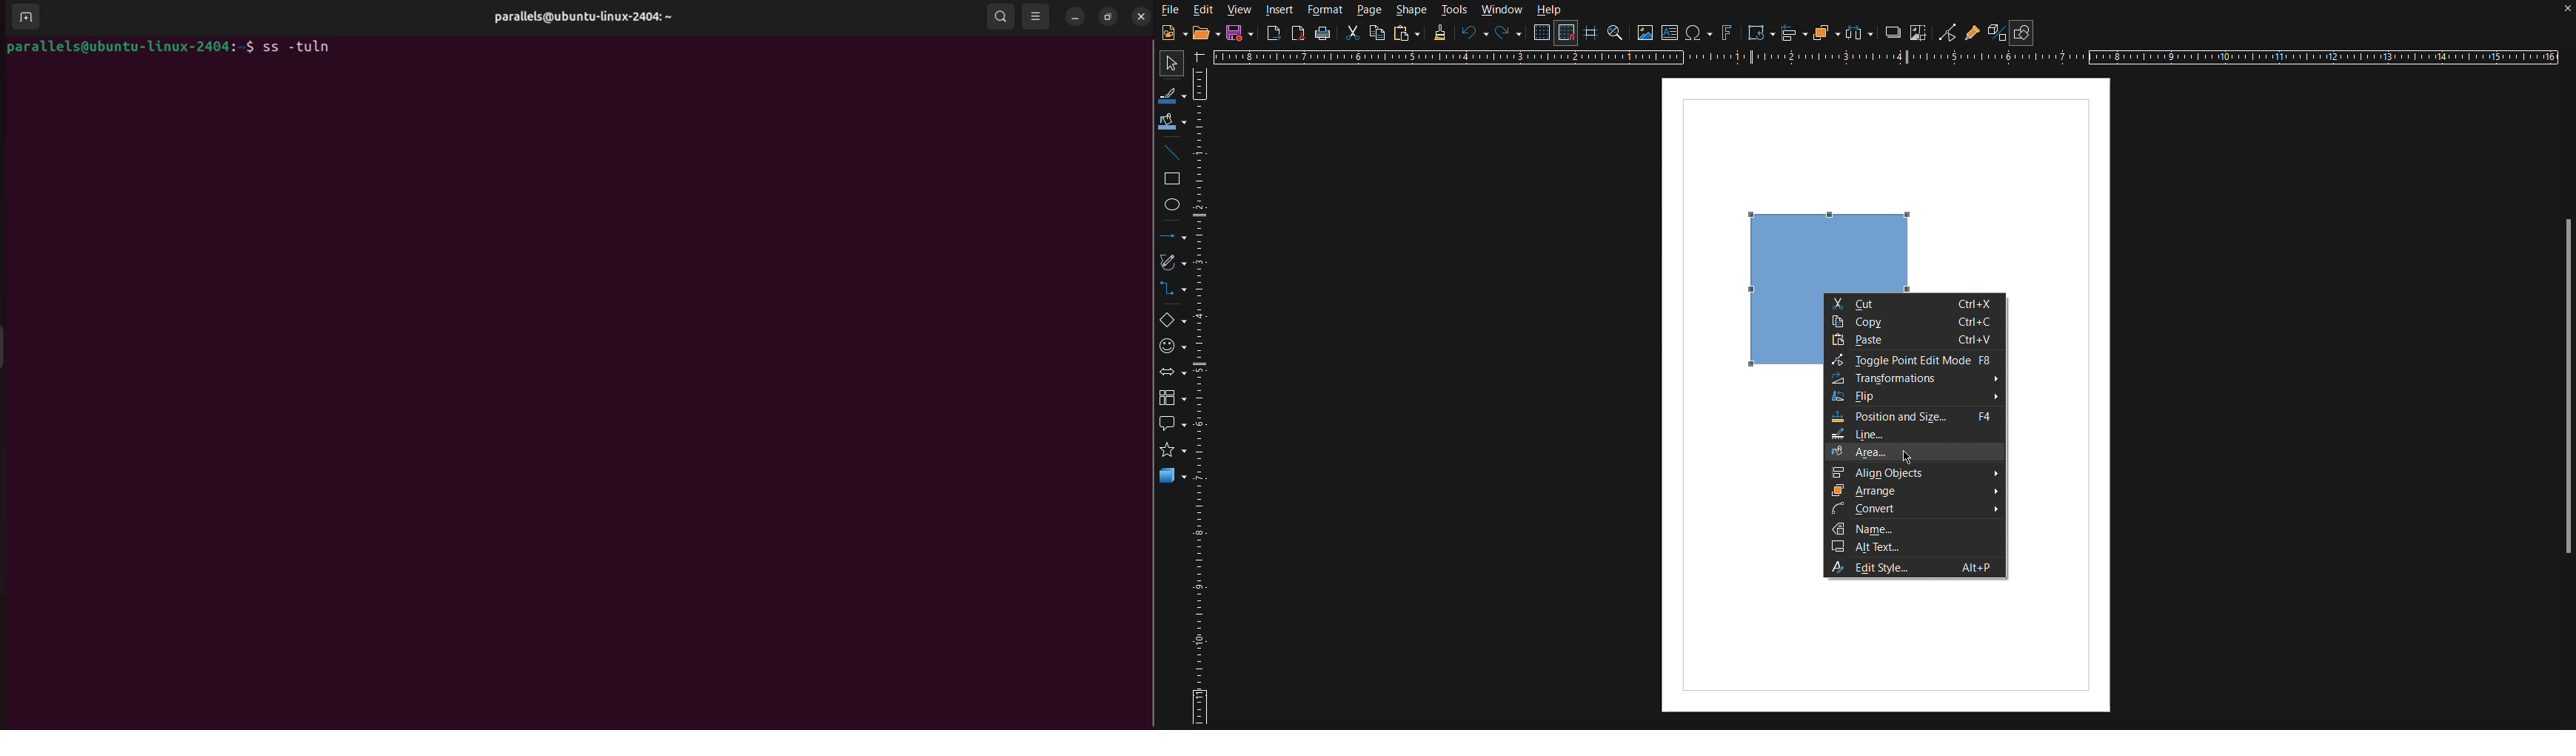  I want to click on Insert Textbox, so click(1672, 34).